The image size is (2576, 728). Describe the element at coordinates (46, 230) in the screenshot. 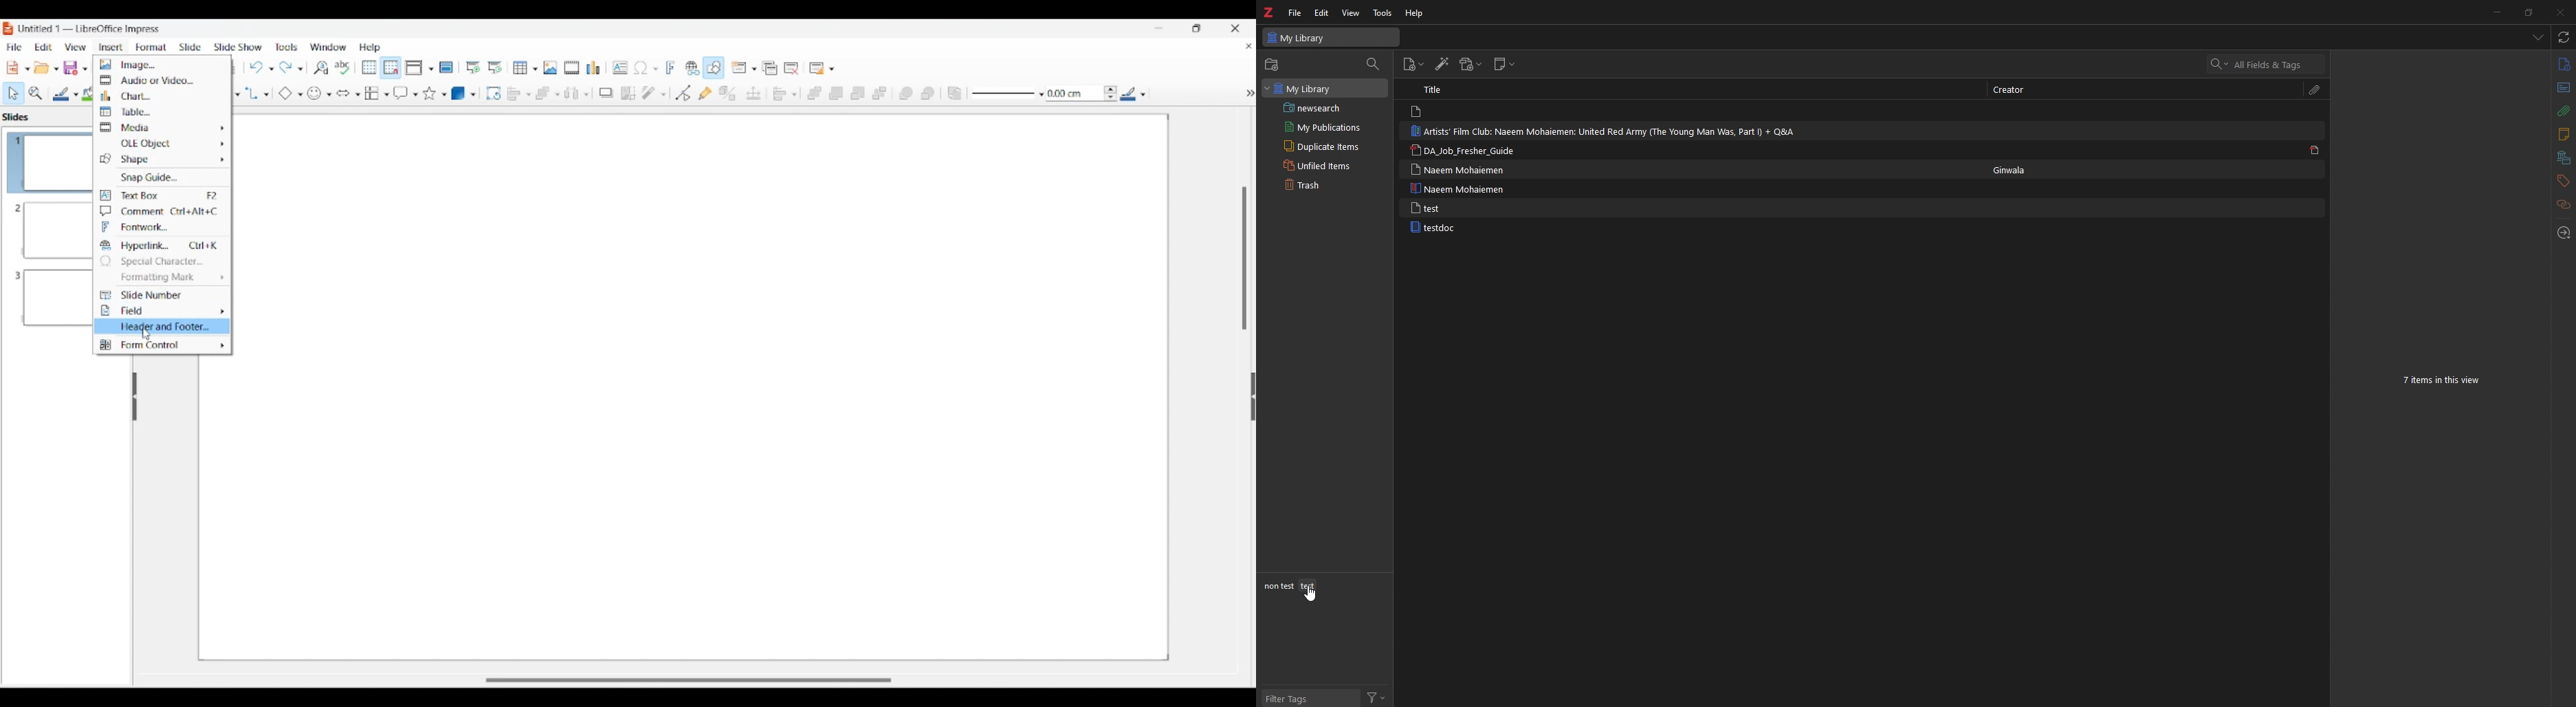

I see `Slide 2` at that location.